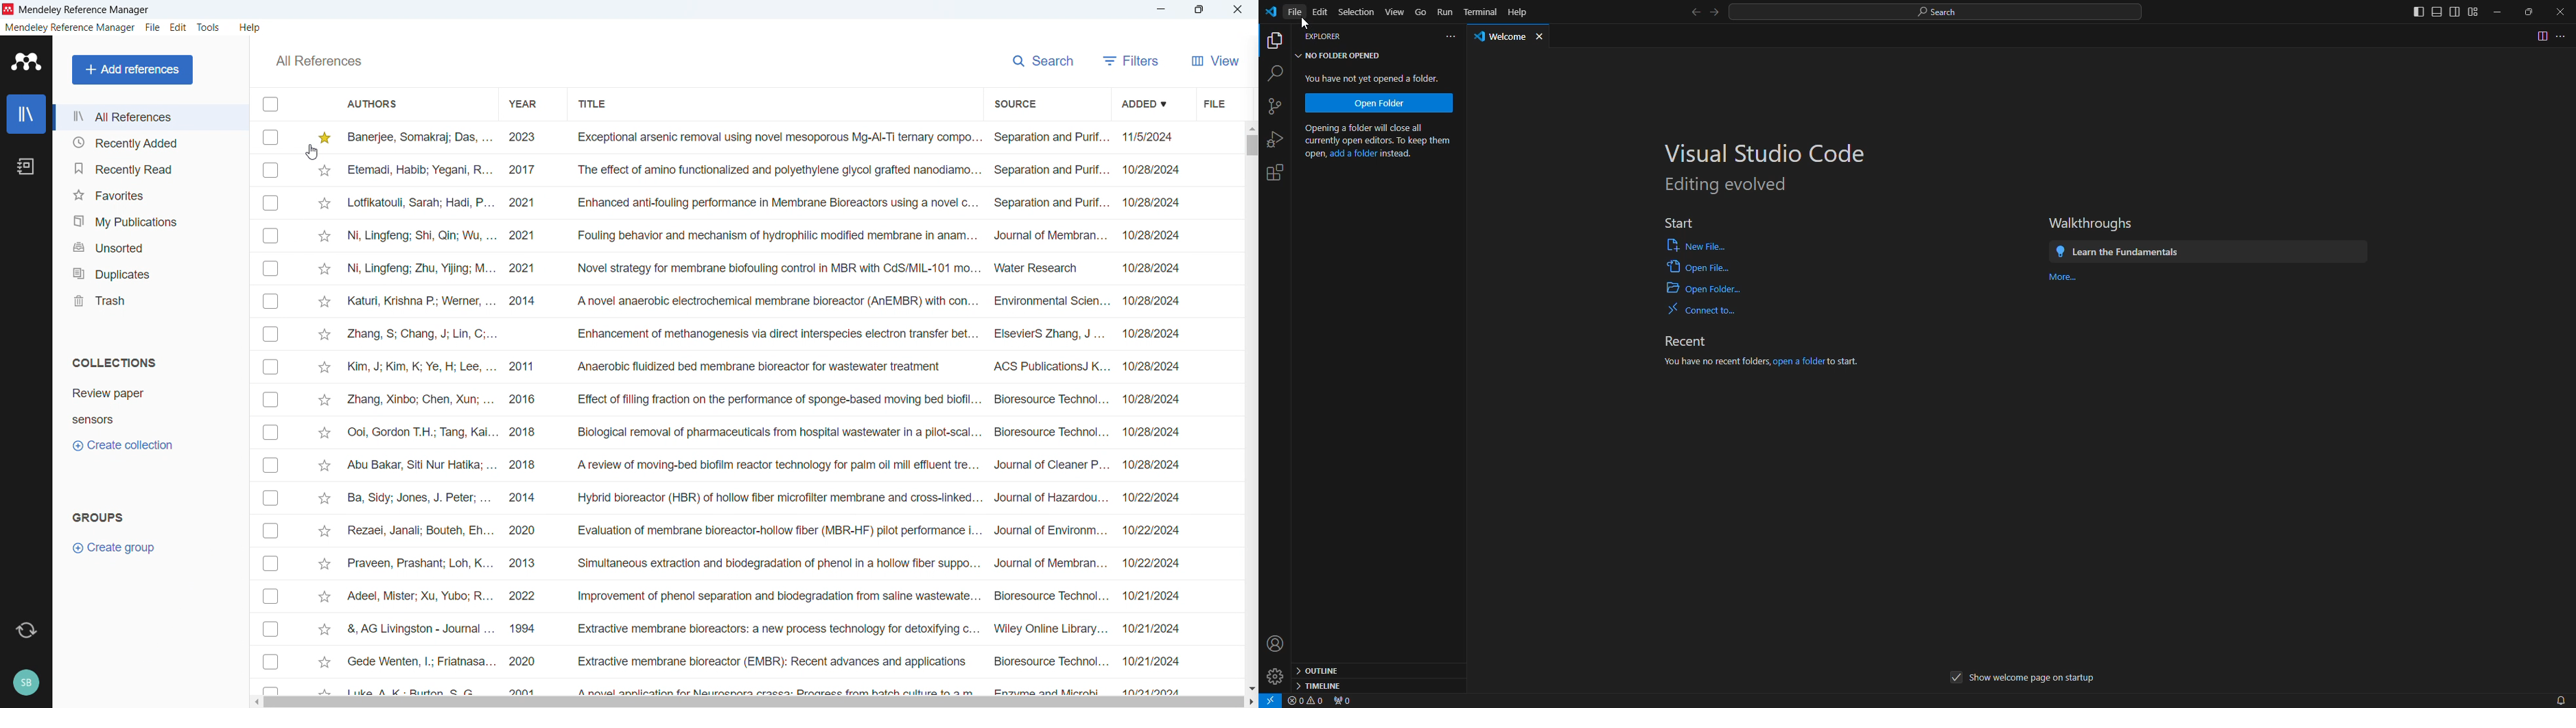  What do you see at coordinates (319, 60) in the screenshot?
I see `All references ` at bounding box center [319, 60].